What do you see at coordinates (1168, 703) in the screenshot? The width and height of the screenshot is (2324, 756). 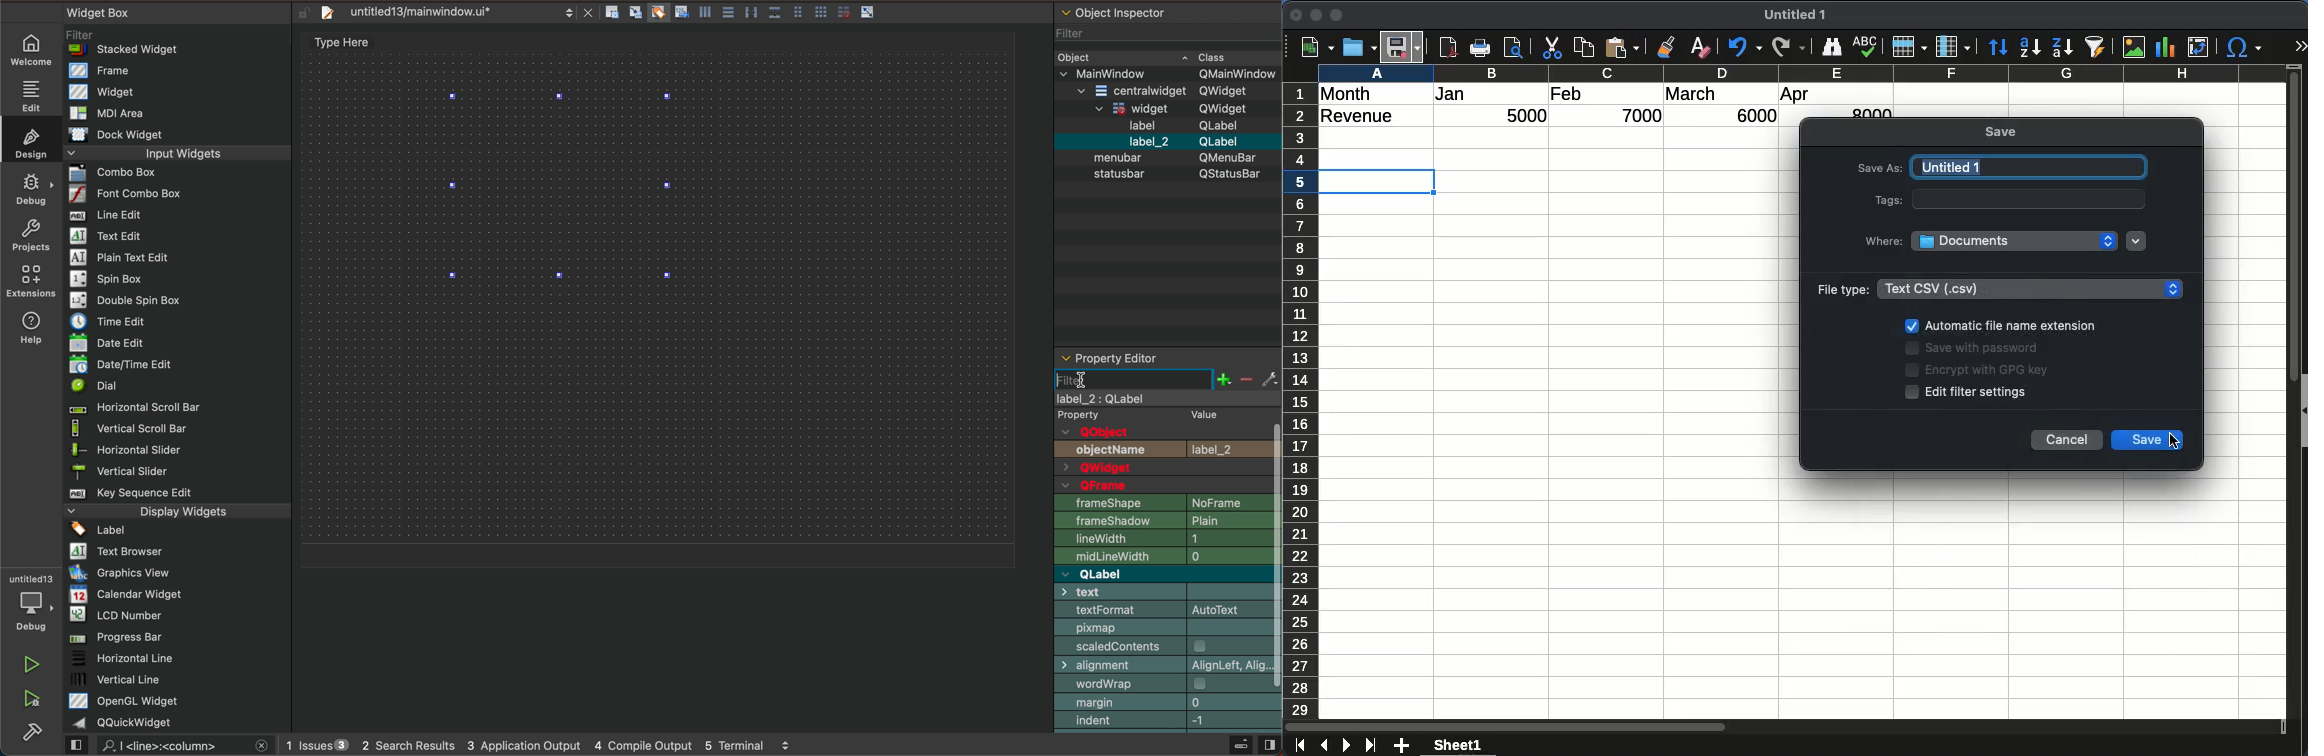 I see `margin` at bounding box center [1168, 703].